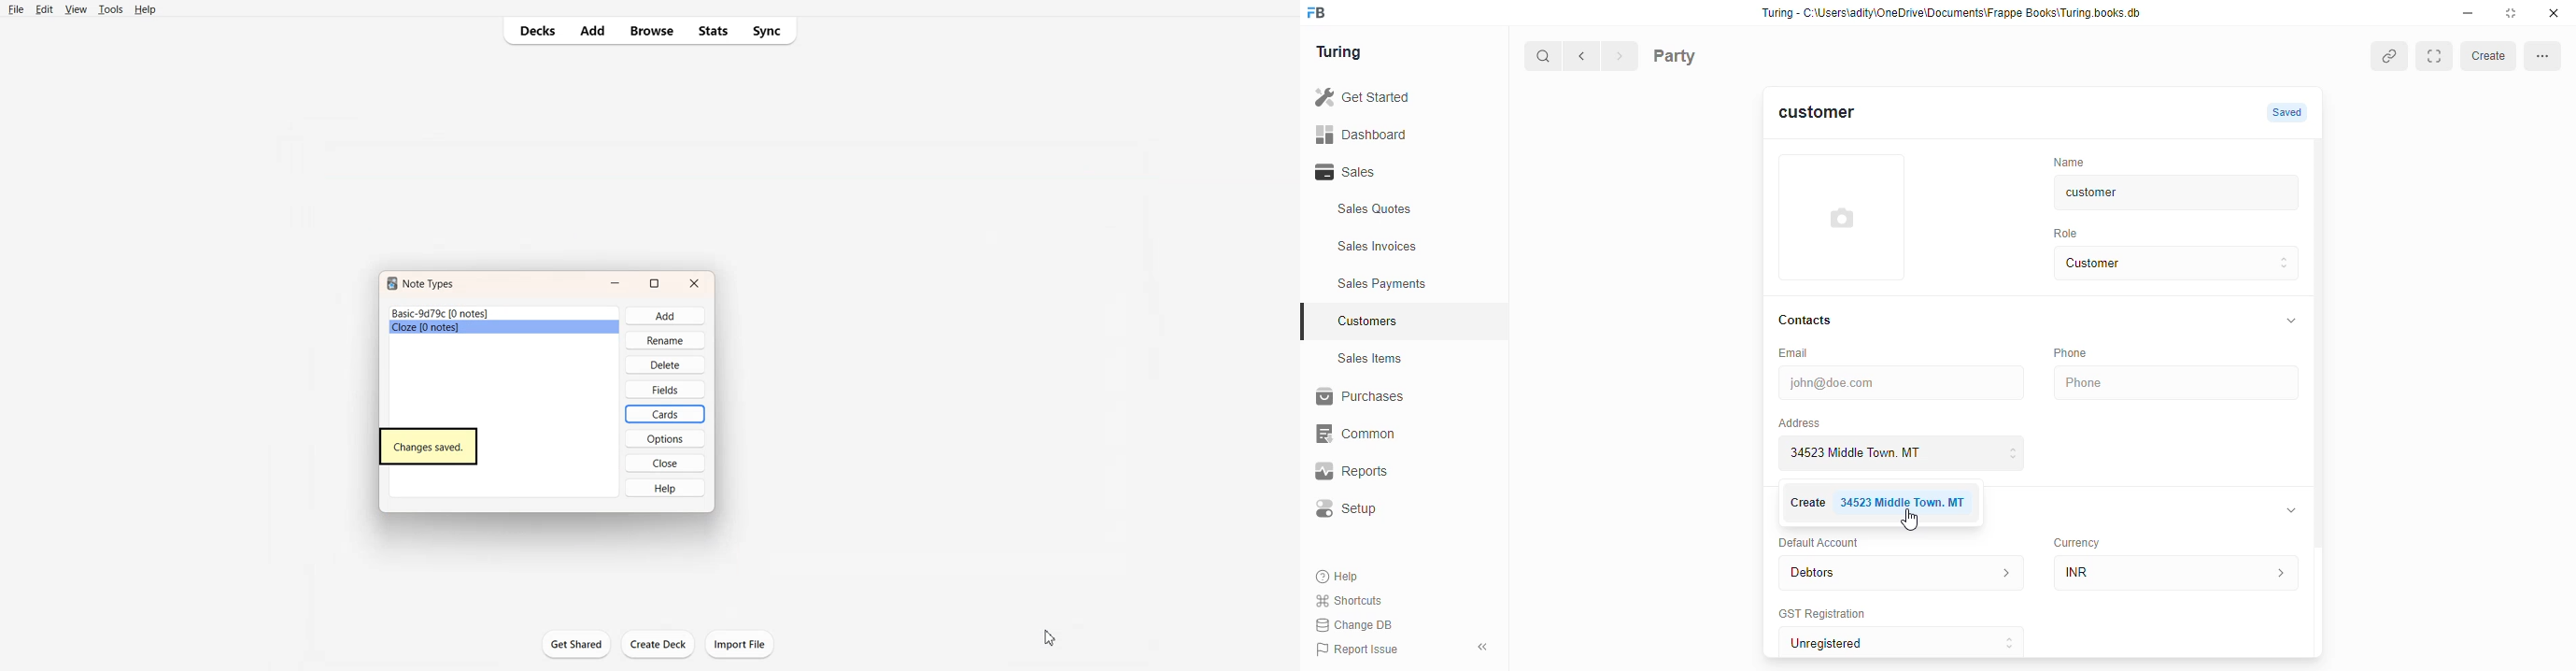  Describe the element at coordinates (2174, 383) in the screenshot. I see `Phone` at that location.